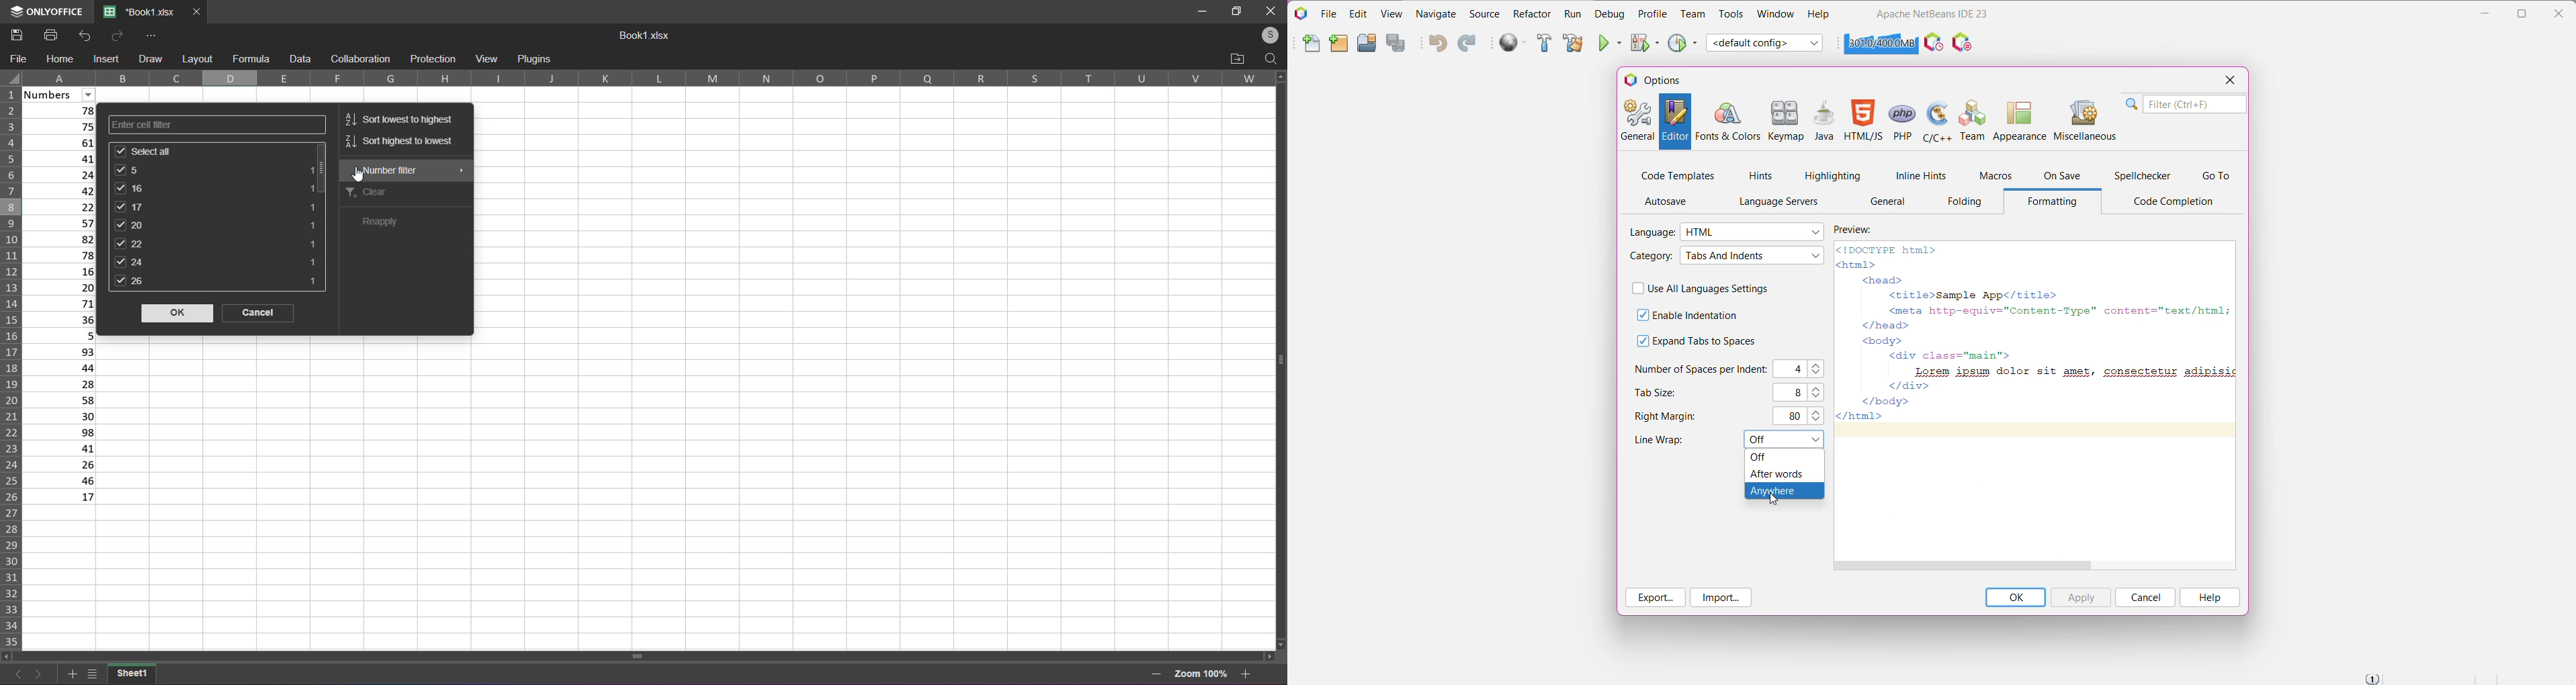  I want to click on 42, so click(64, 191).